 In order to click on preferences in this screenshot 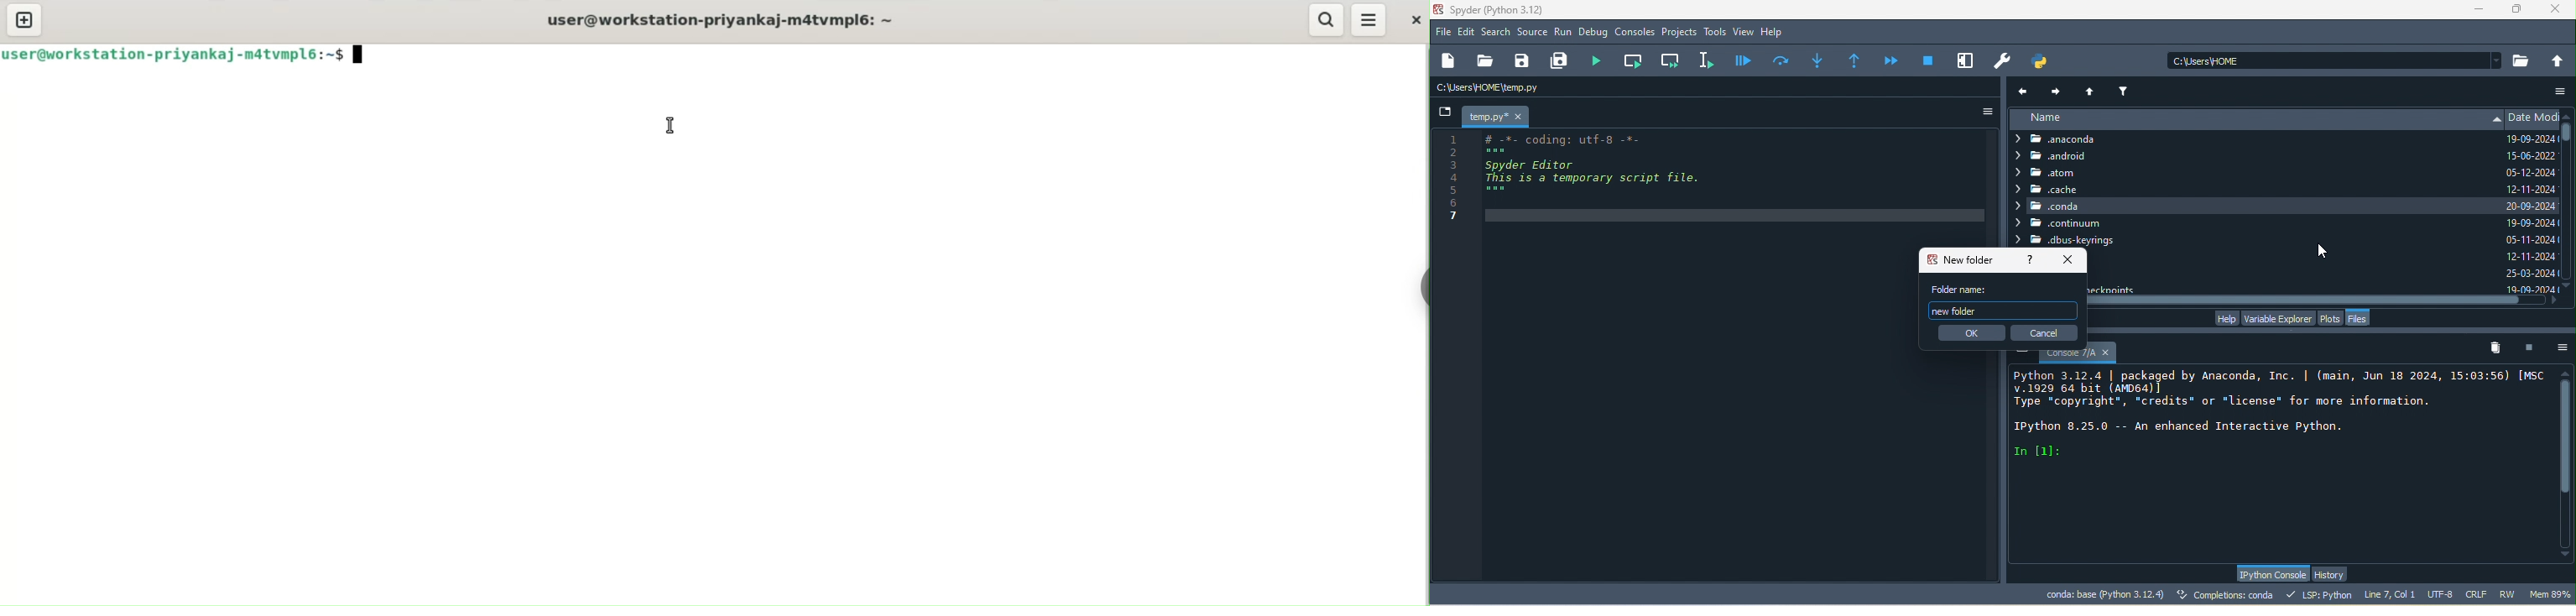, I will do `click(2004, 61)`.